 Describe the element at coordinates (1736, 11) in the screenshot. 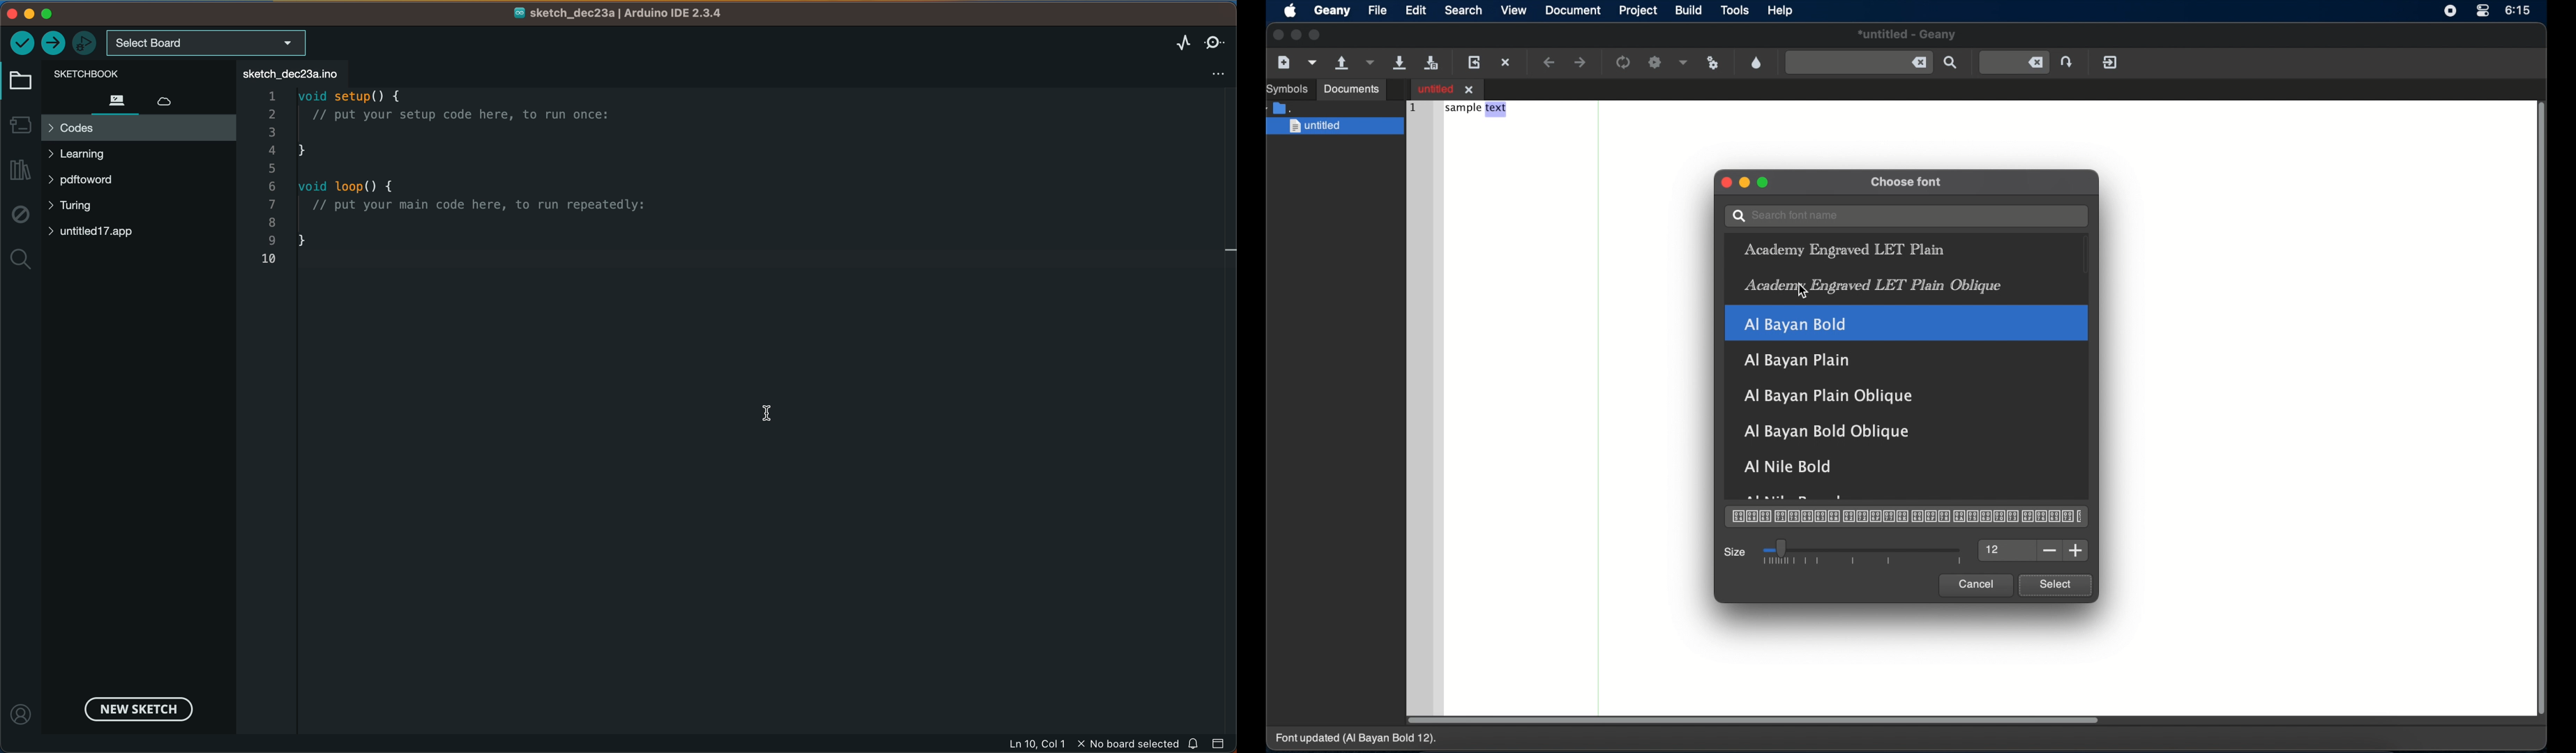

I see `tools` at that location.